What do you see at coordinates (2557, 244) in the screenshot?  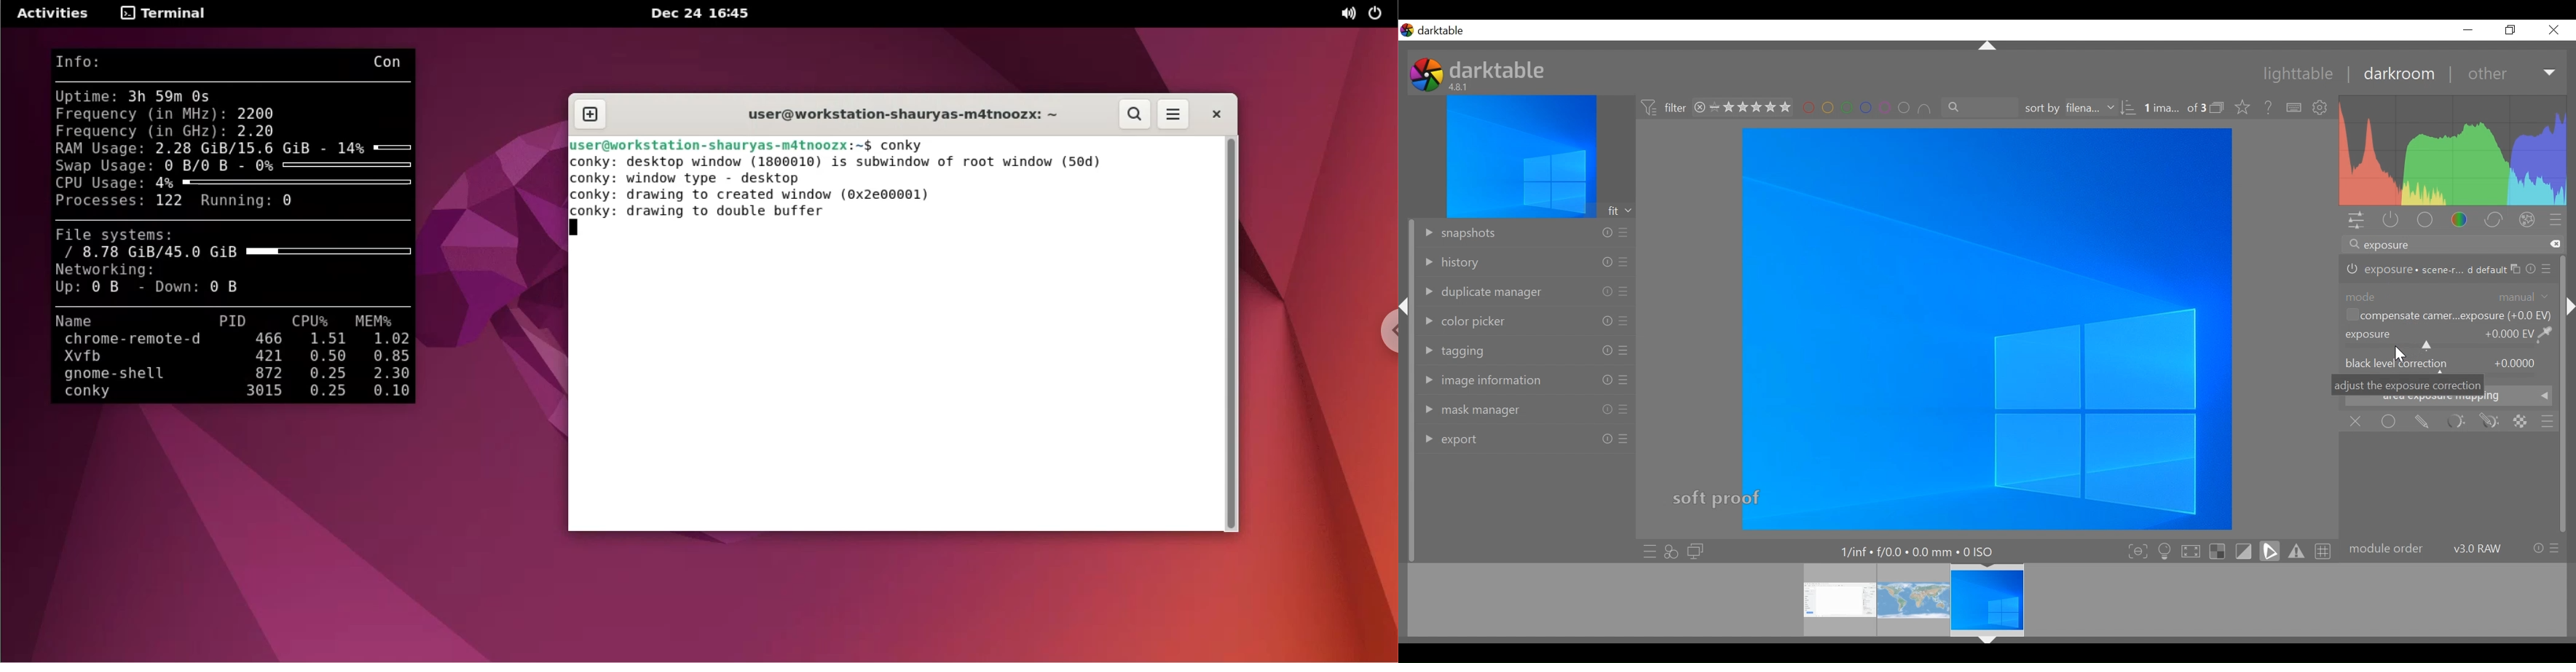 I see `clear` at bounding box center [2557, 244].